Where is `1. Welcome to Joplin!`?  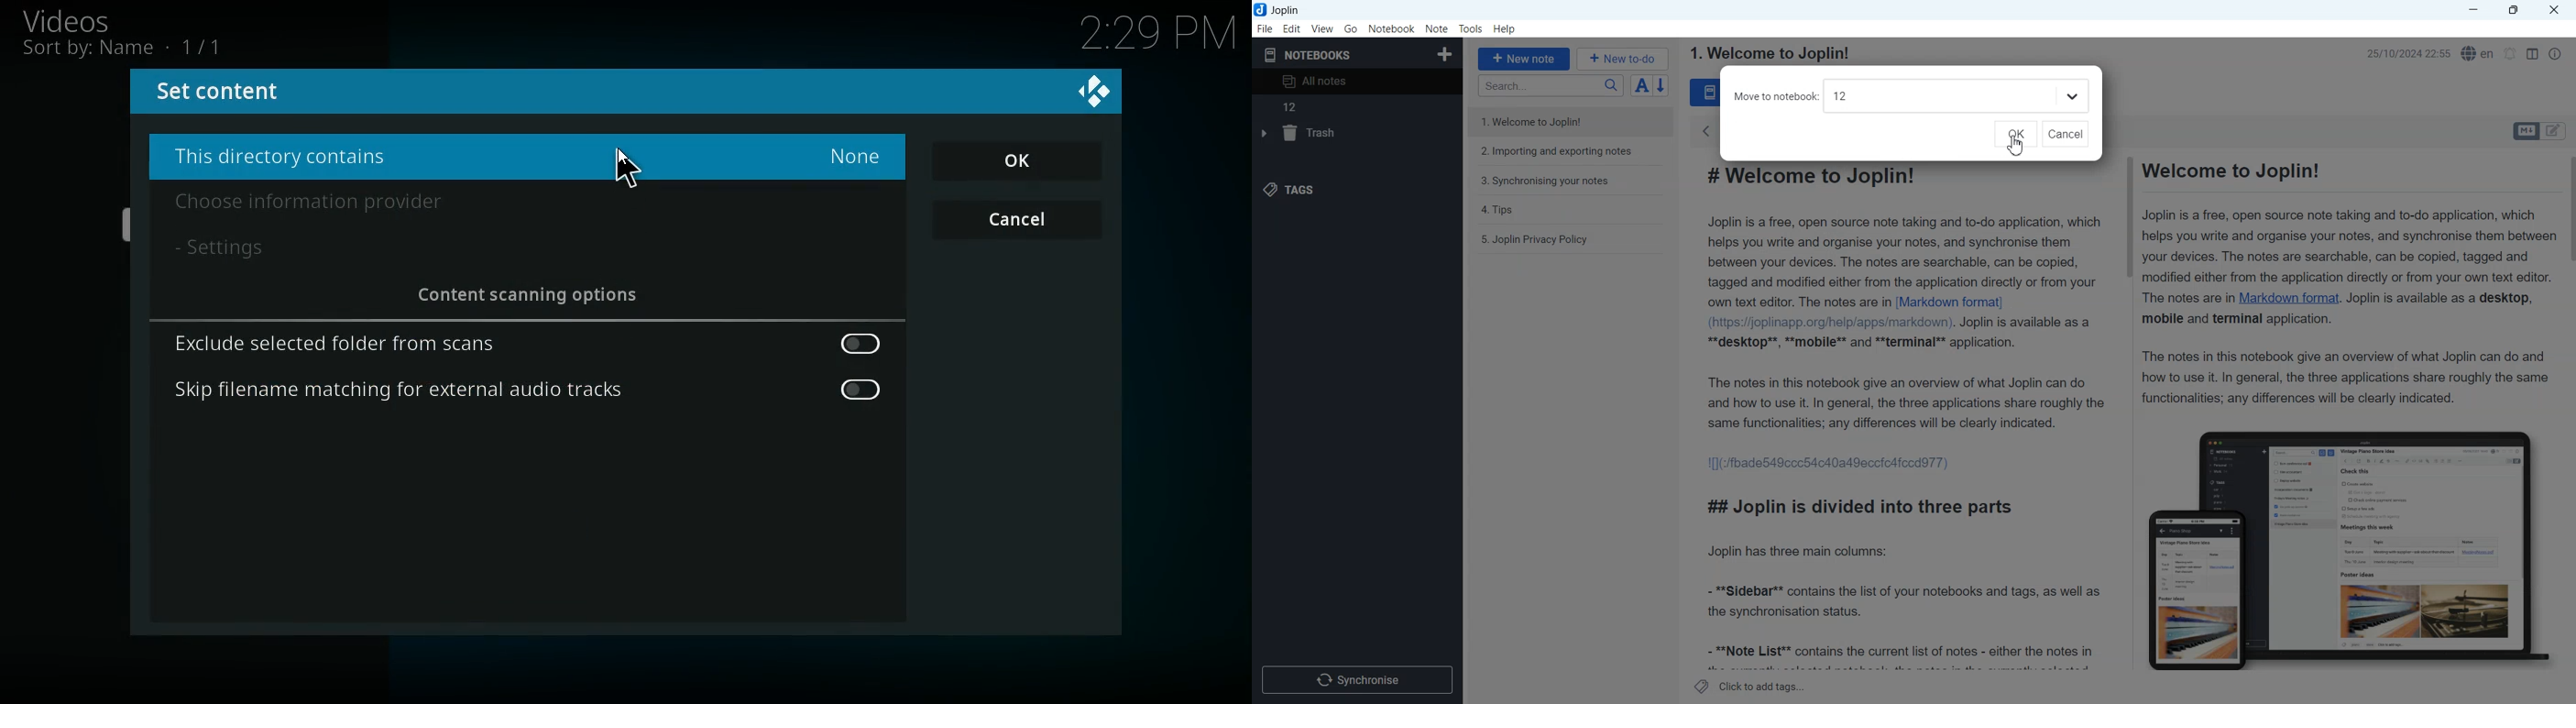
1. Welcome to Joplin! is located at coordinates (1542, 121).